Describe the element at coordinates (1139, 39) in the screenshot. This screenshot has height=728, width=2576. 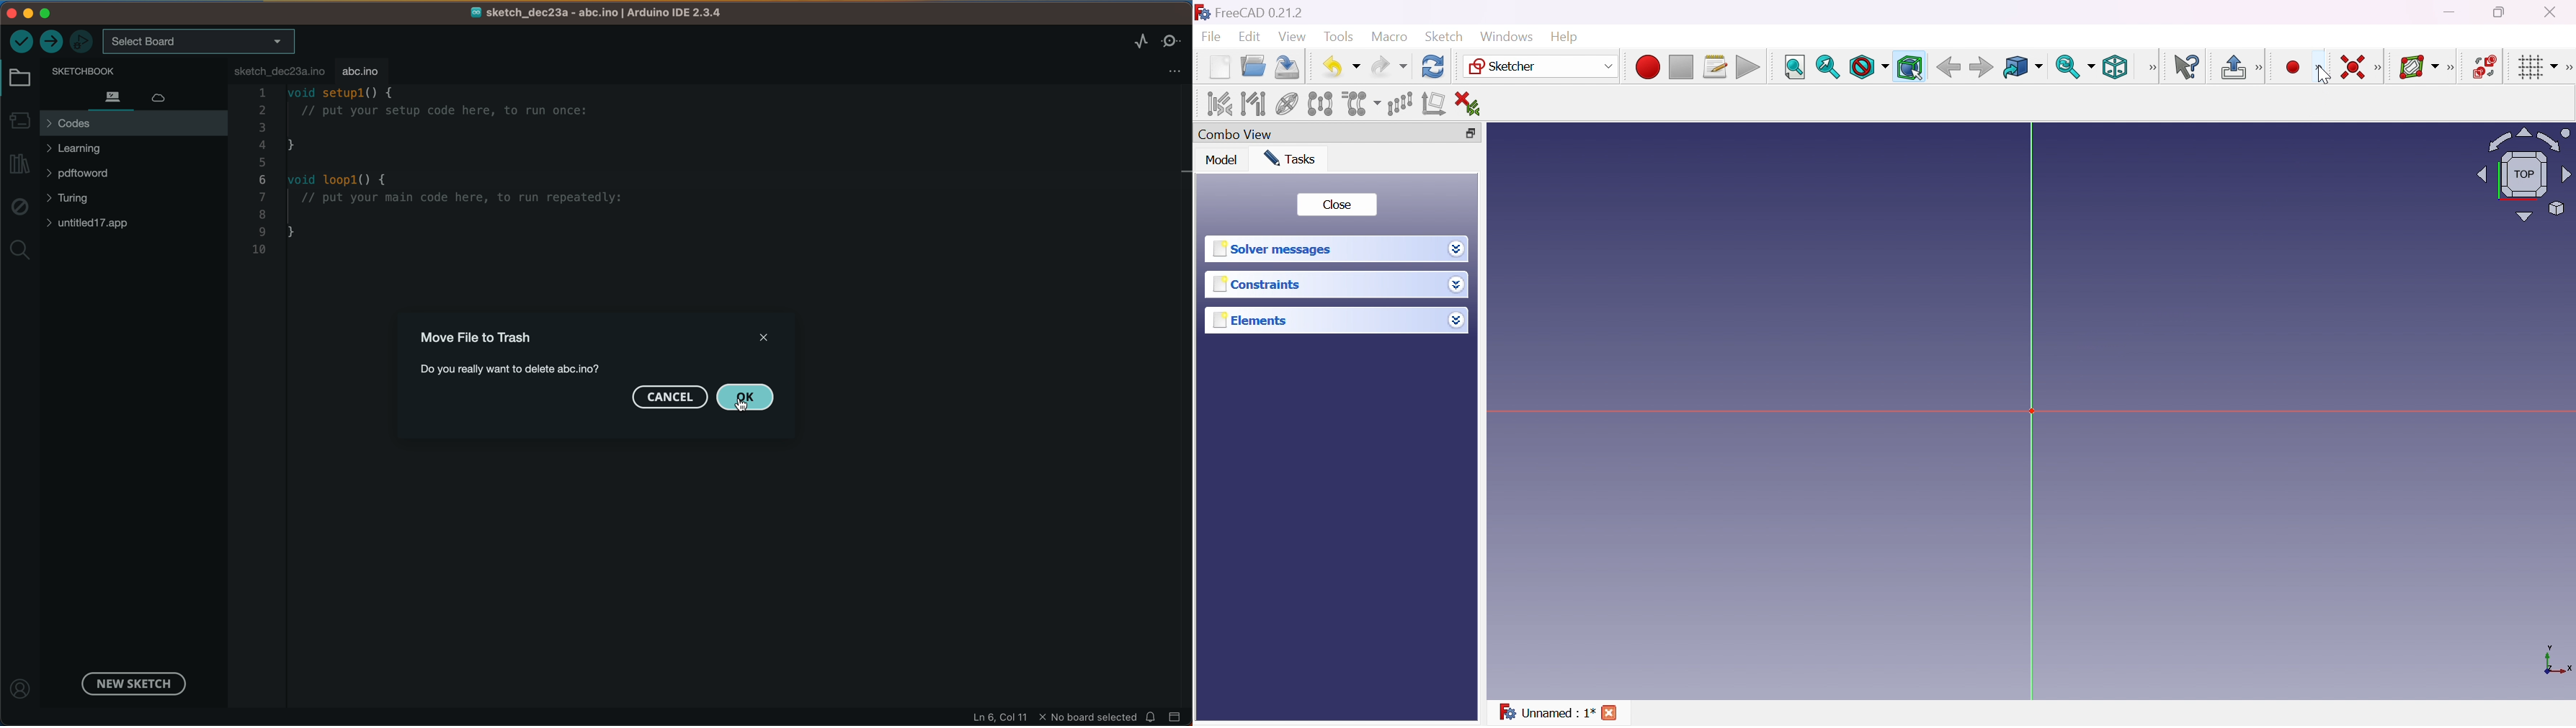
I see `serial plotter` at that location.